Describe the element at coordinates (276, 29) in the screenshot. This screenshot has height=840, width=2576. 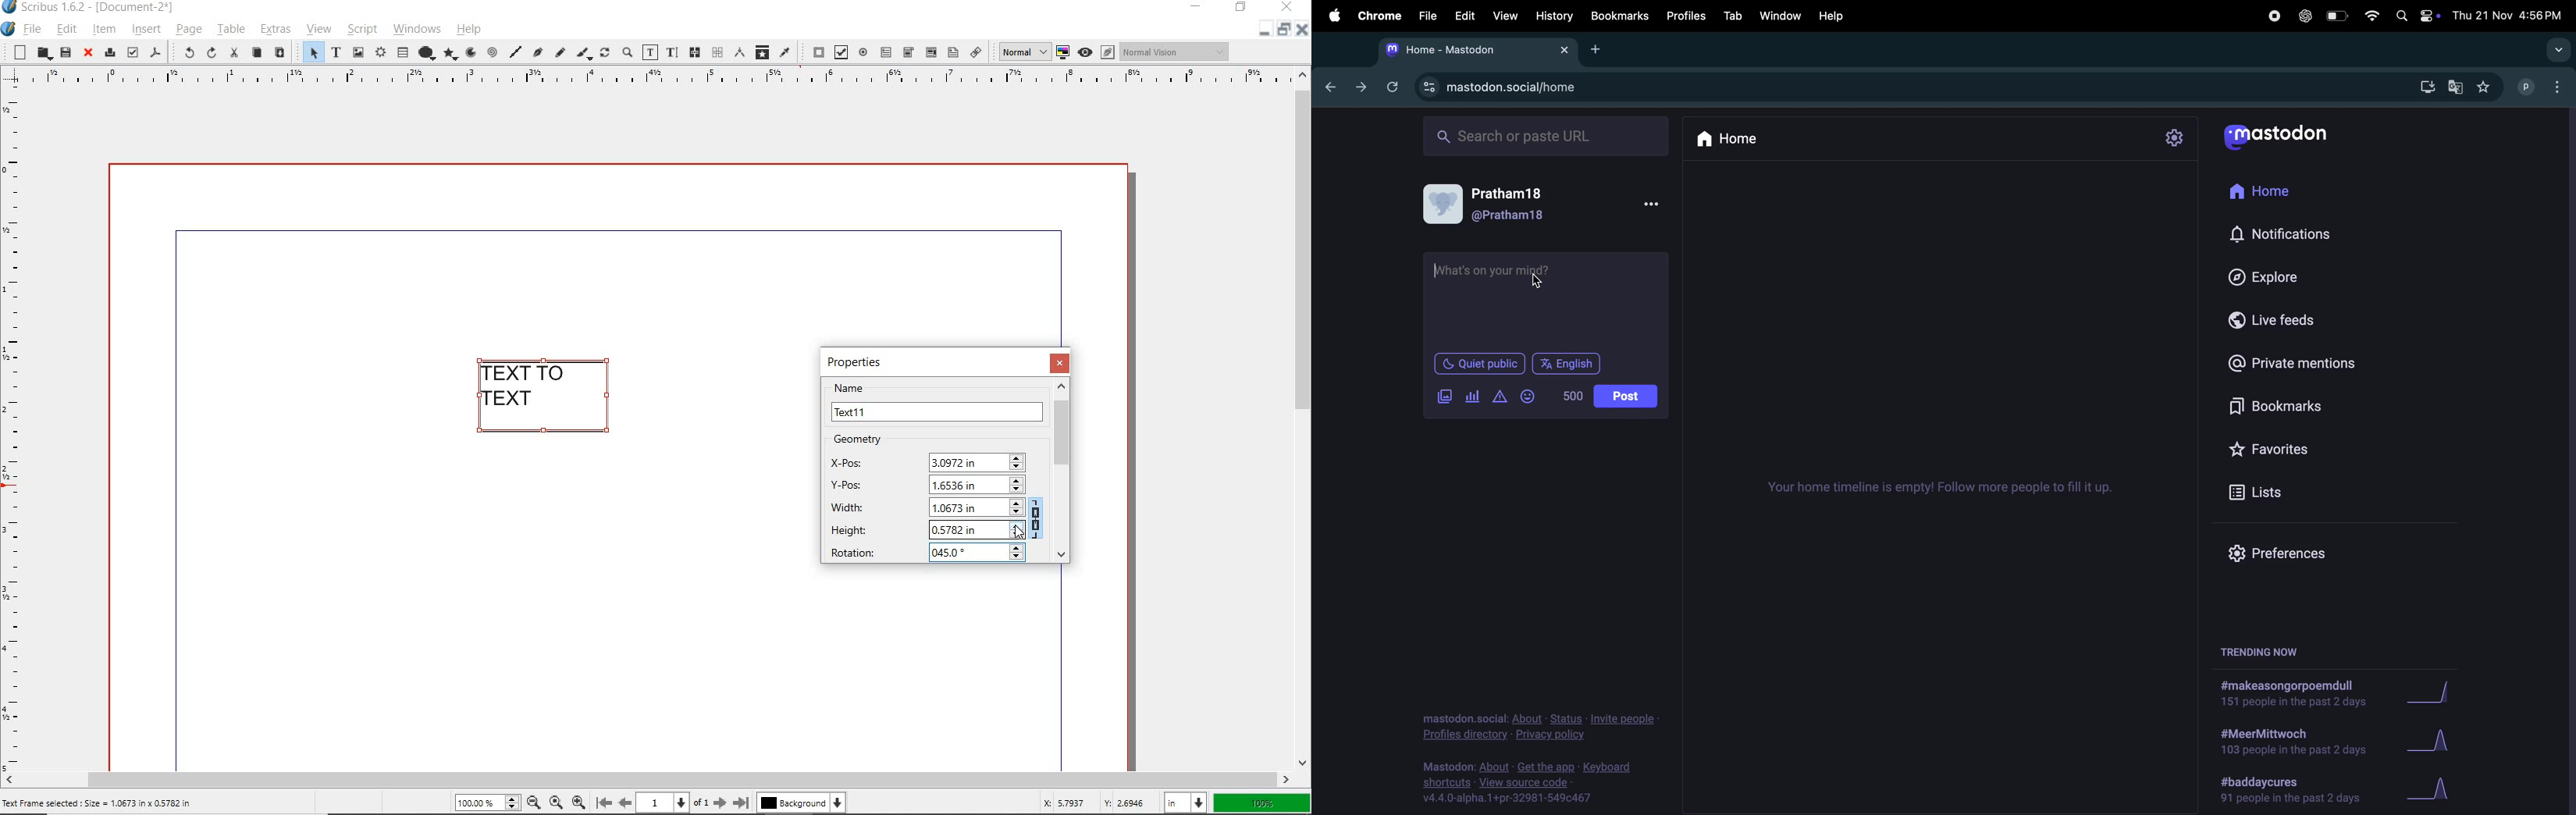
I see `extras` at that location.